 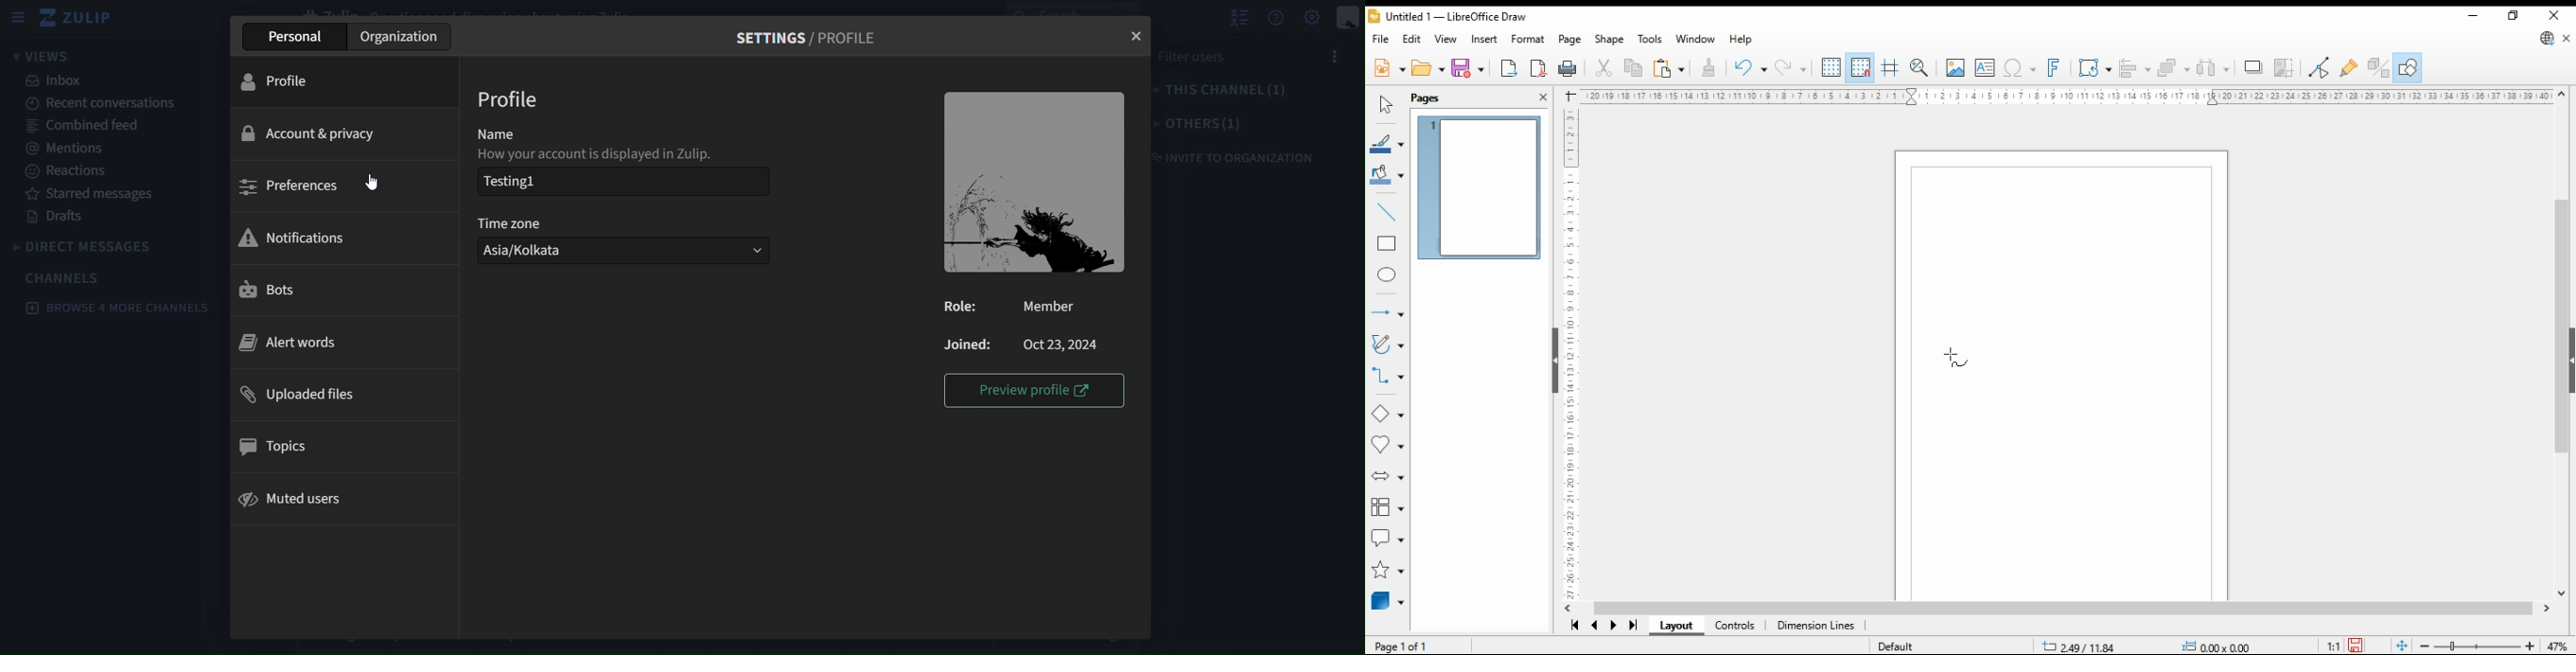 I want to click on How your account is displayed in Zulip., so click(x=599, y=153).